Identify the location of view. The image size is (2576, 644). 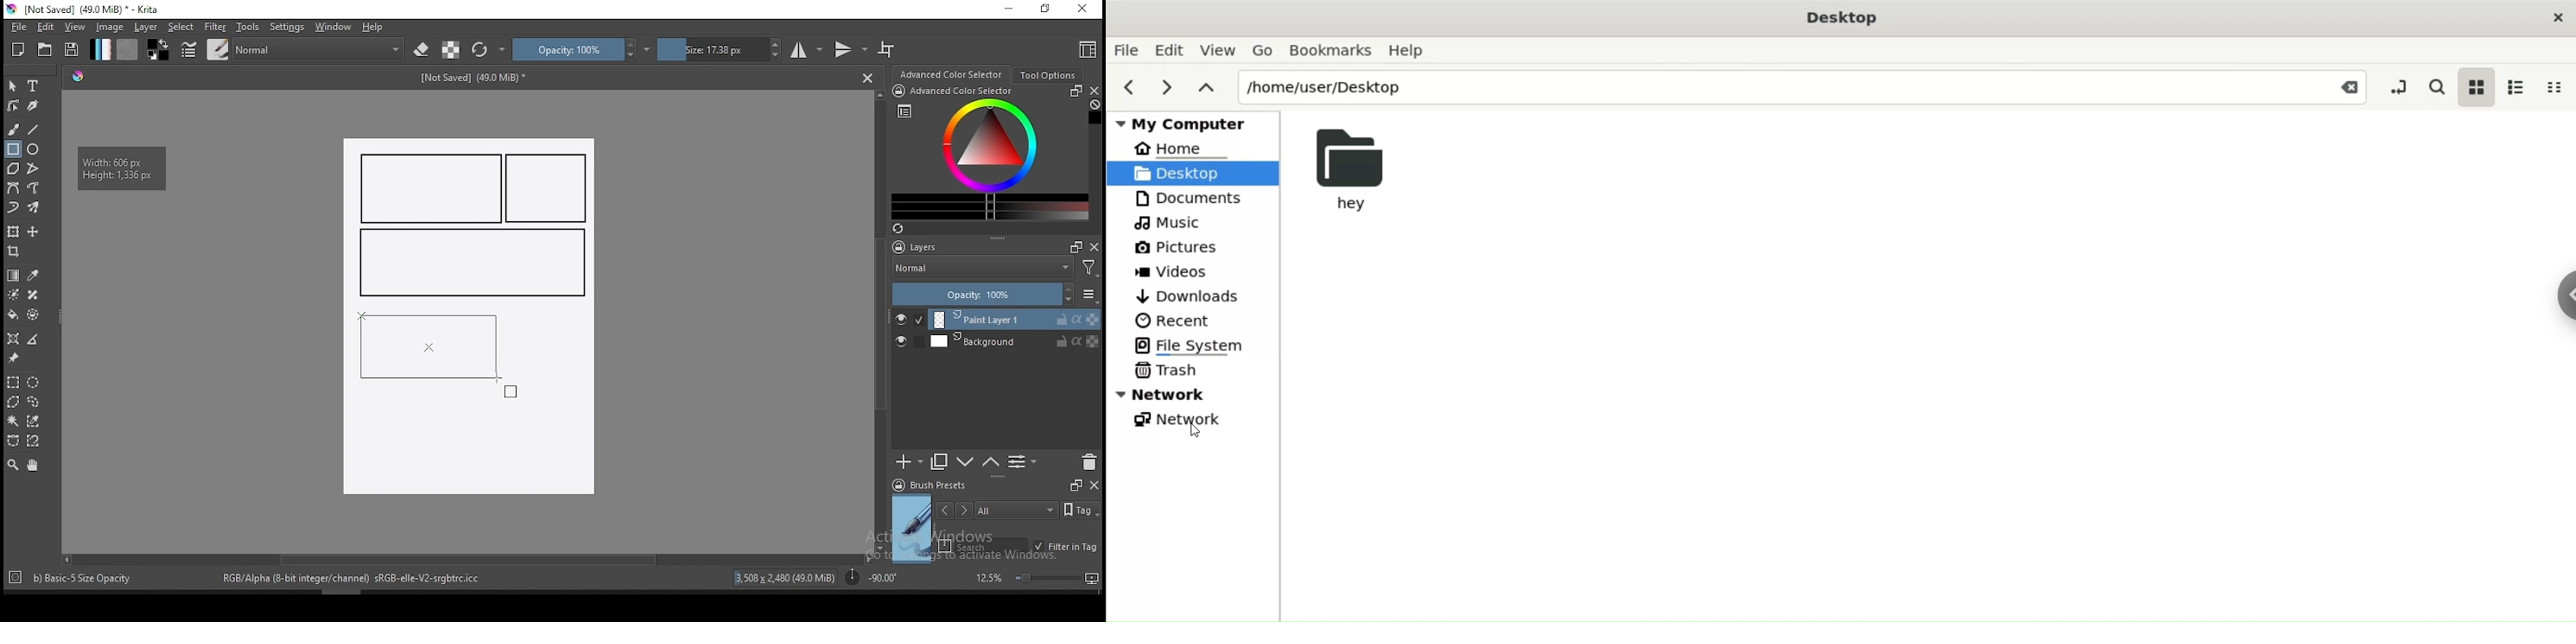
(74, 27).